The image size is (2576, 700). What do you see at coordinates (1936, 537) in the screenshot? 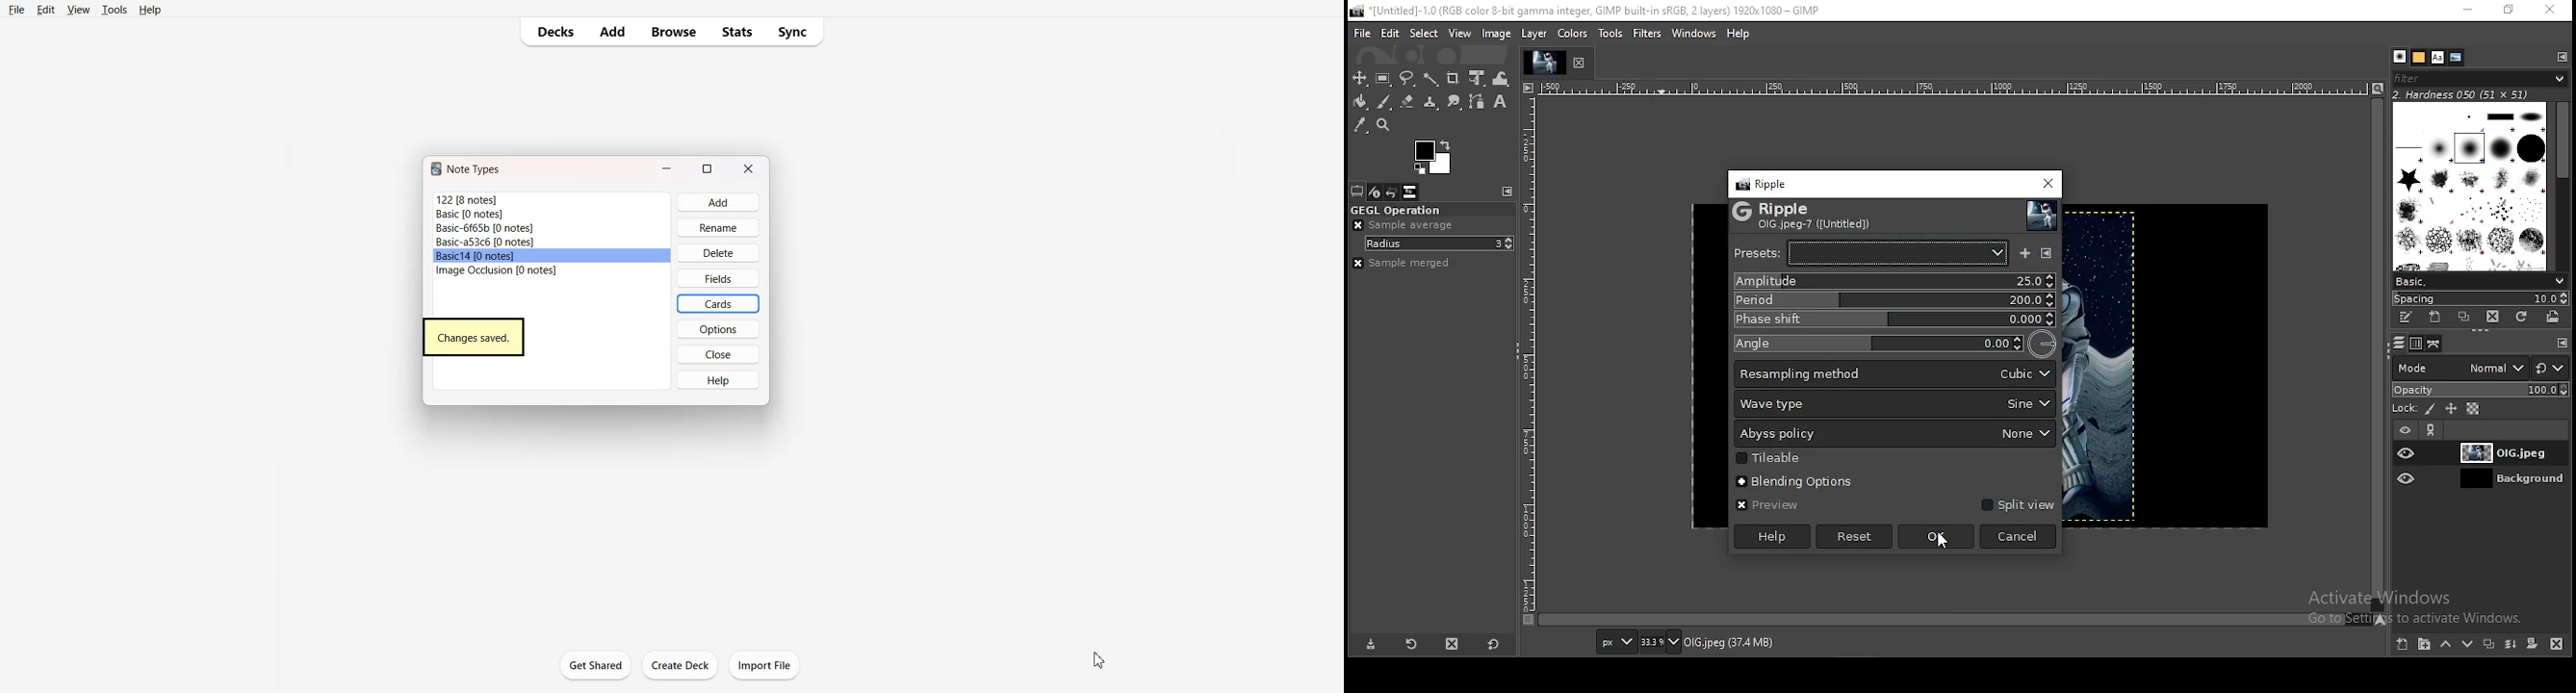
I see `OK` at bounding box center [1936, 537].